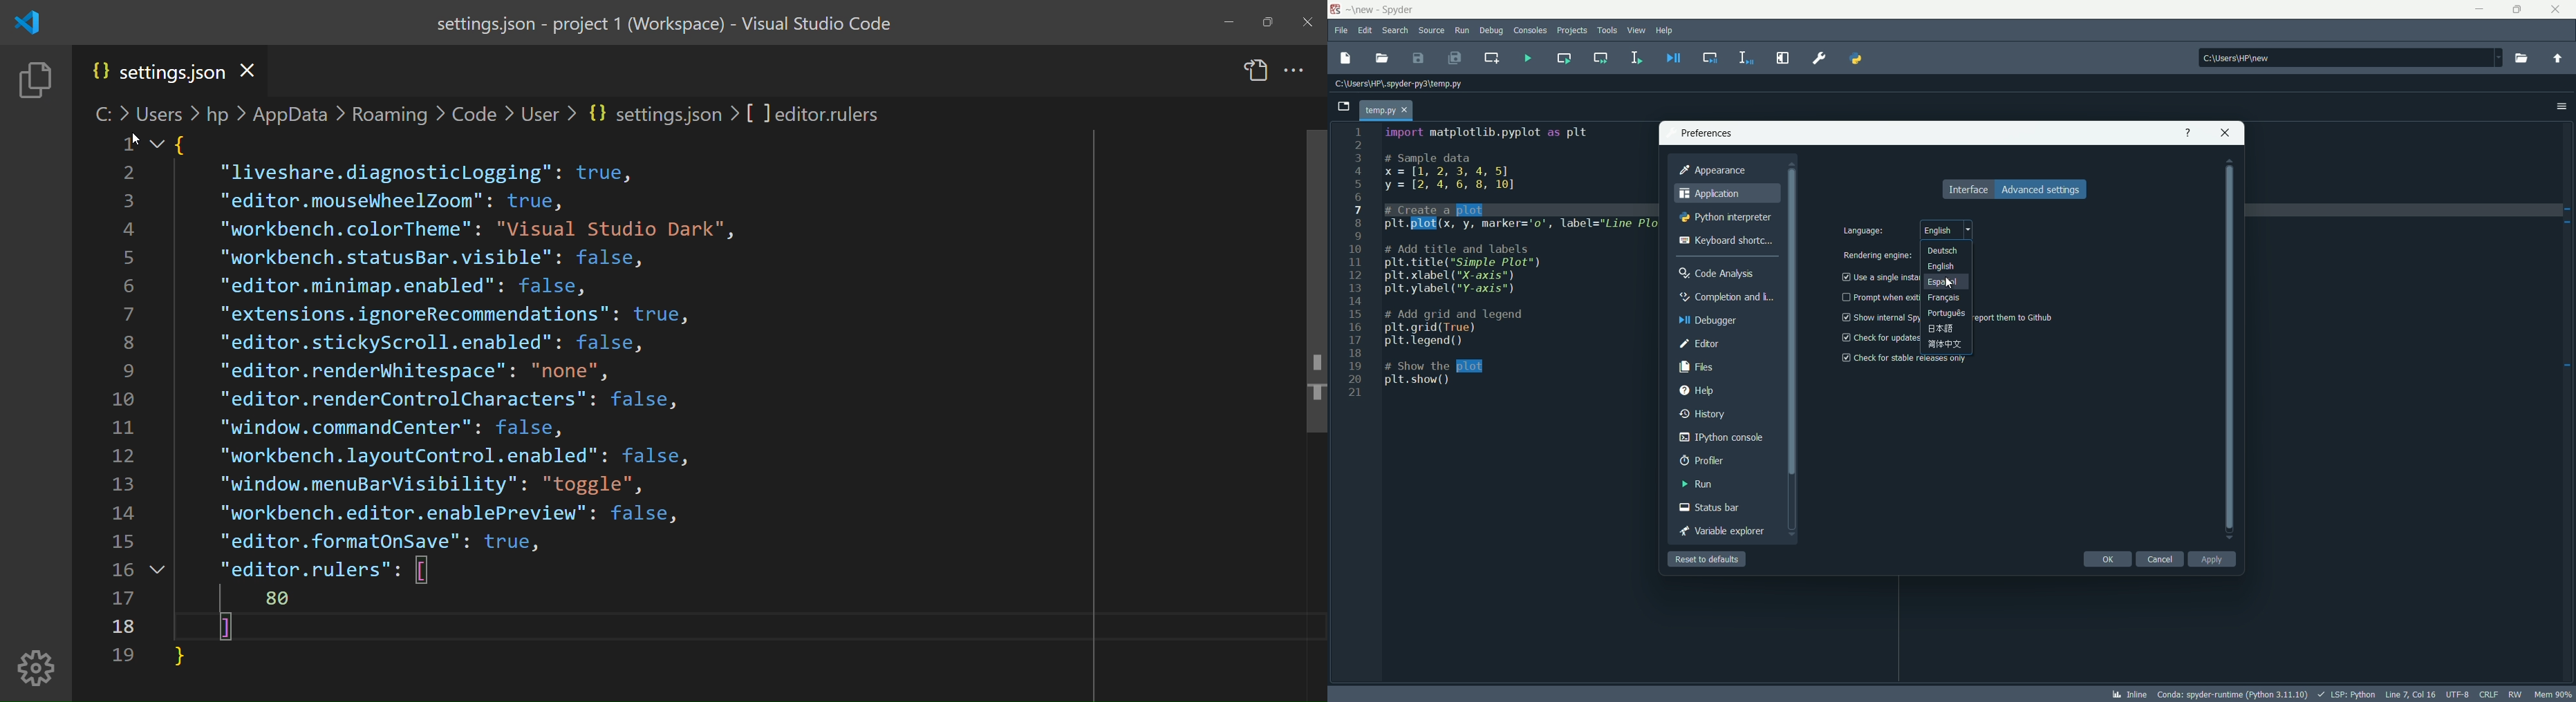 The height and width of the screenshot is (728, 2576). Describe the element at coordinates (1843, 297) in the screenshot. I see `check box` at that location.